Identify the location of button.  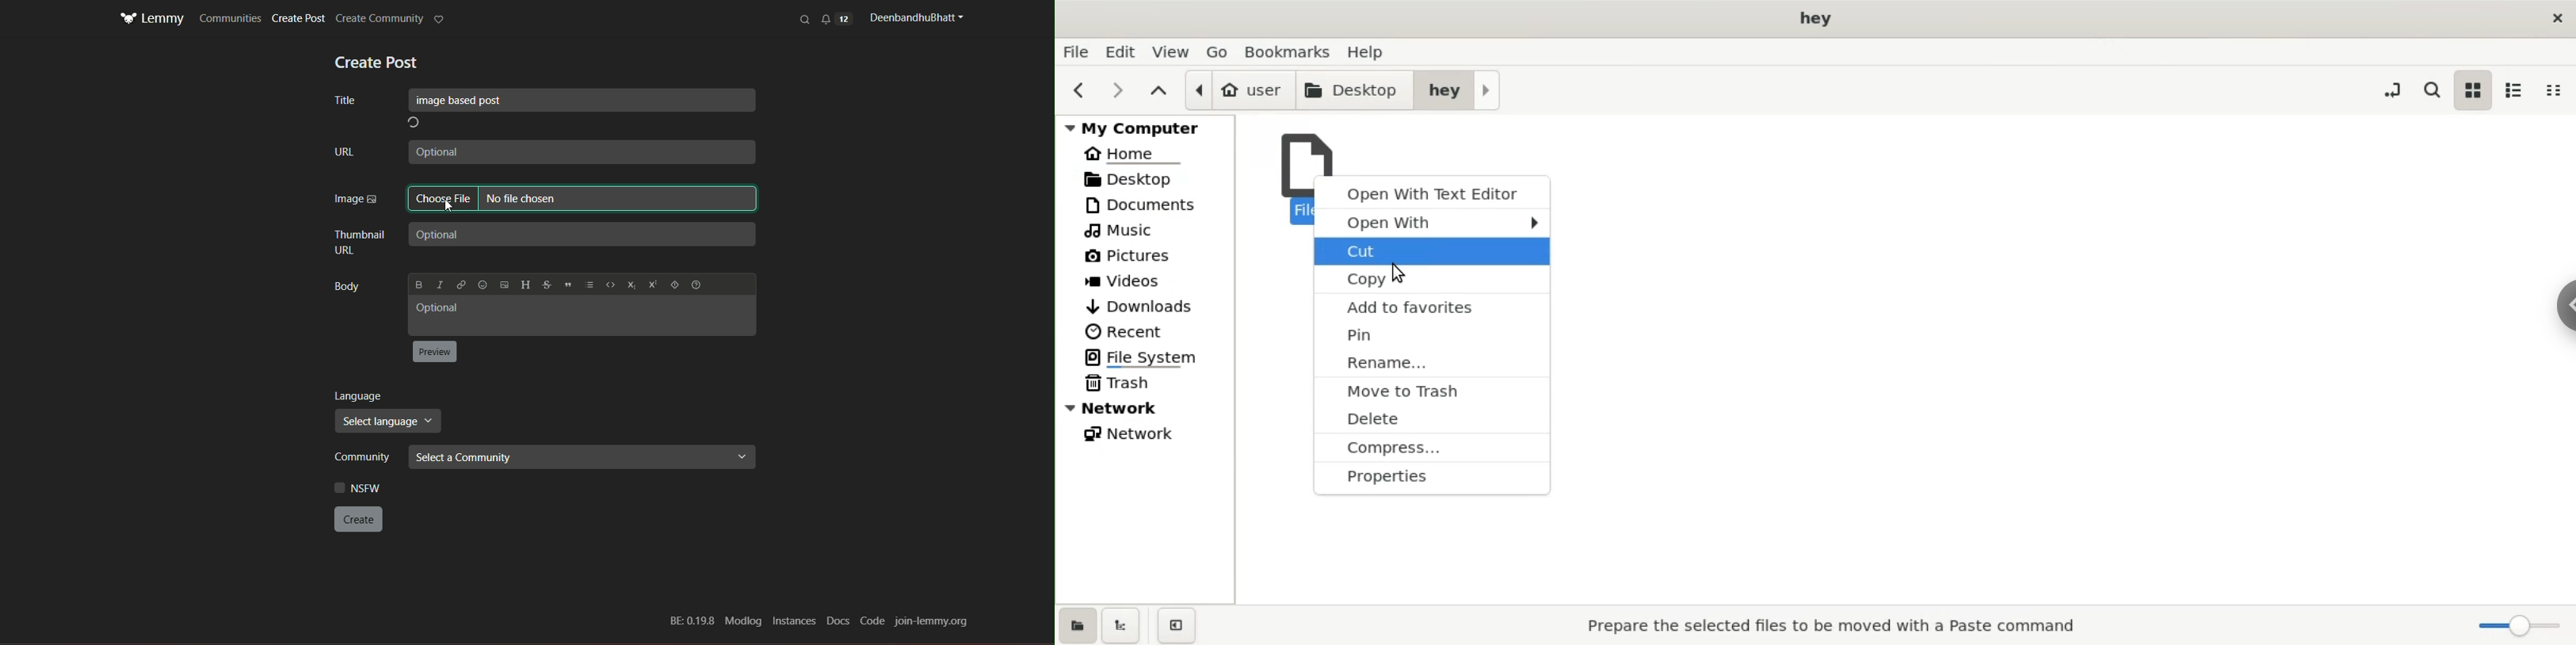
(436, 351).